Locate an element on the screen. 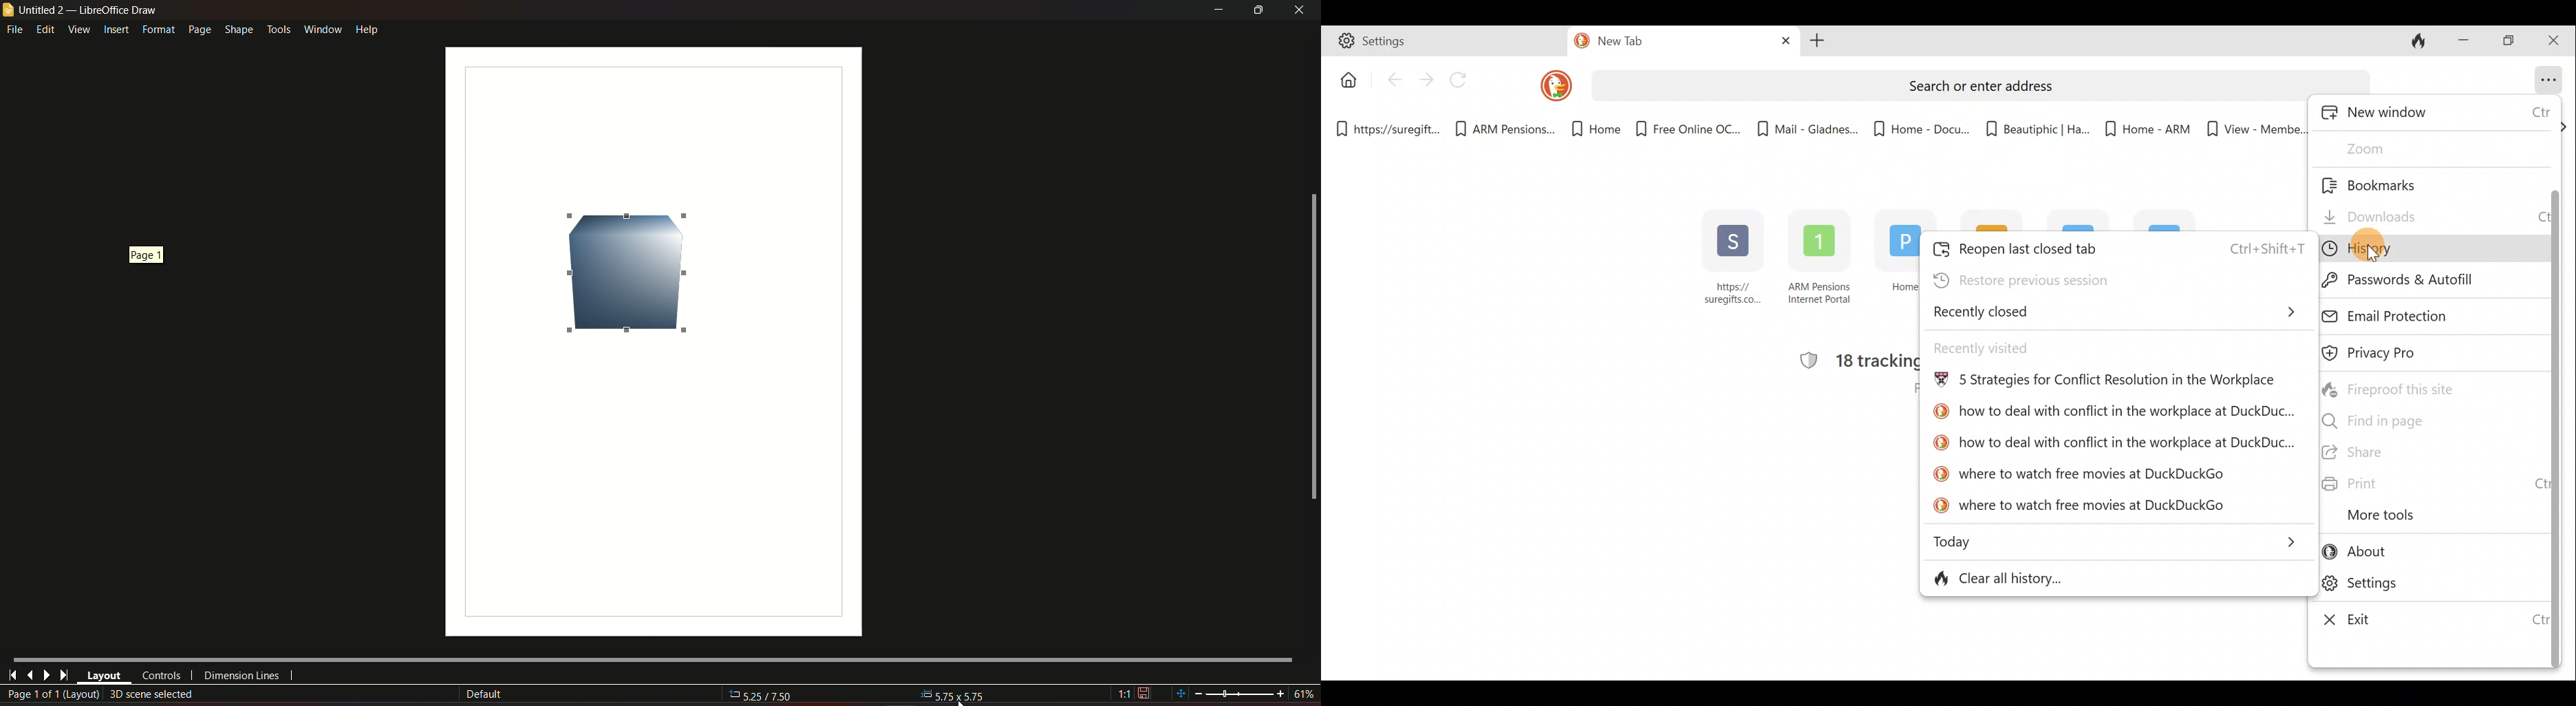 The width and height of the screenshot is (2576, 728). Passwords & autofill is located at coordinates (2420, 280).